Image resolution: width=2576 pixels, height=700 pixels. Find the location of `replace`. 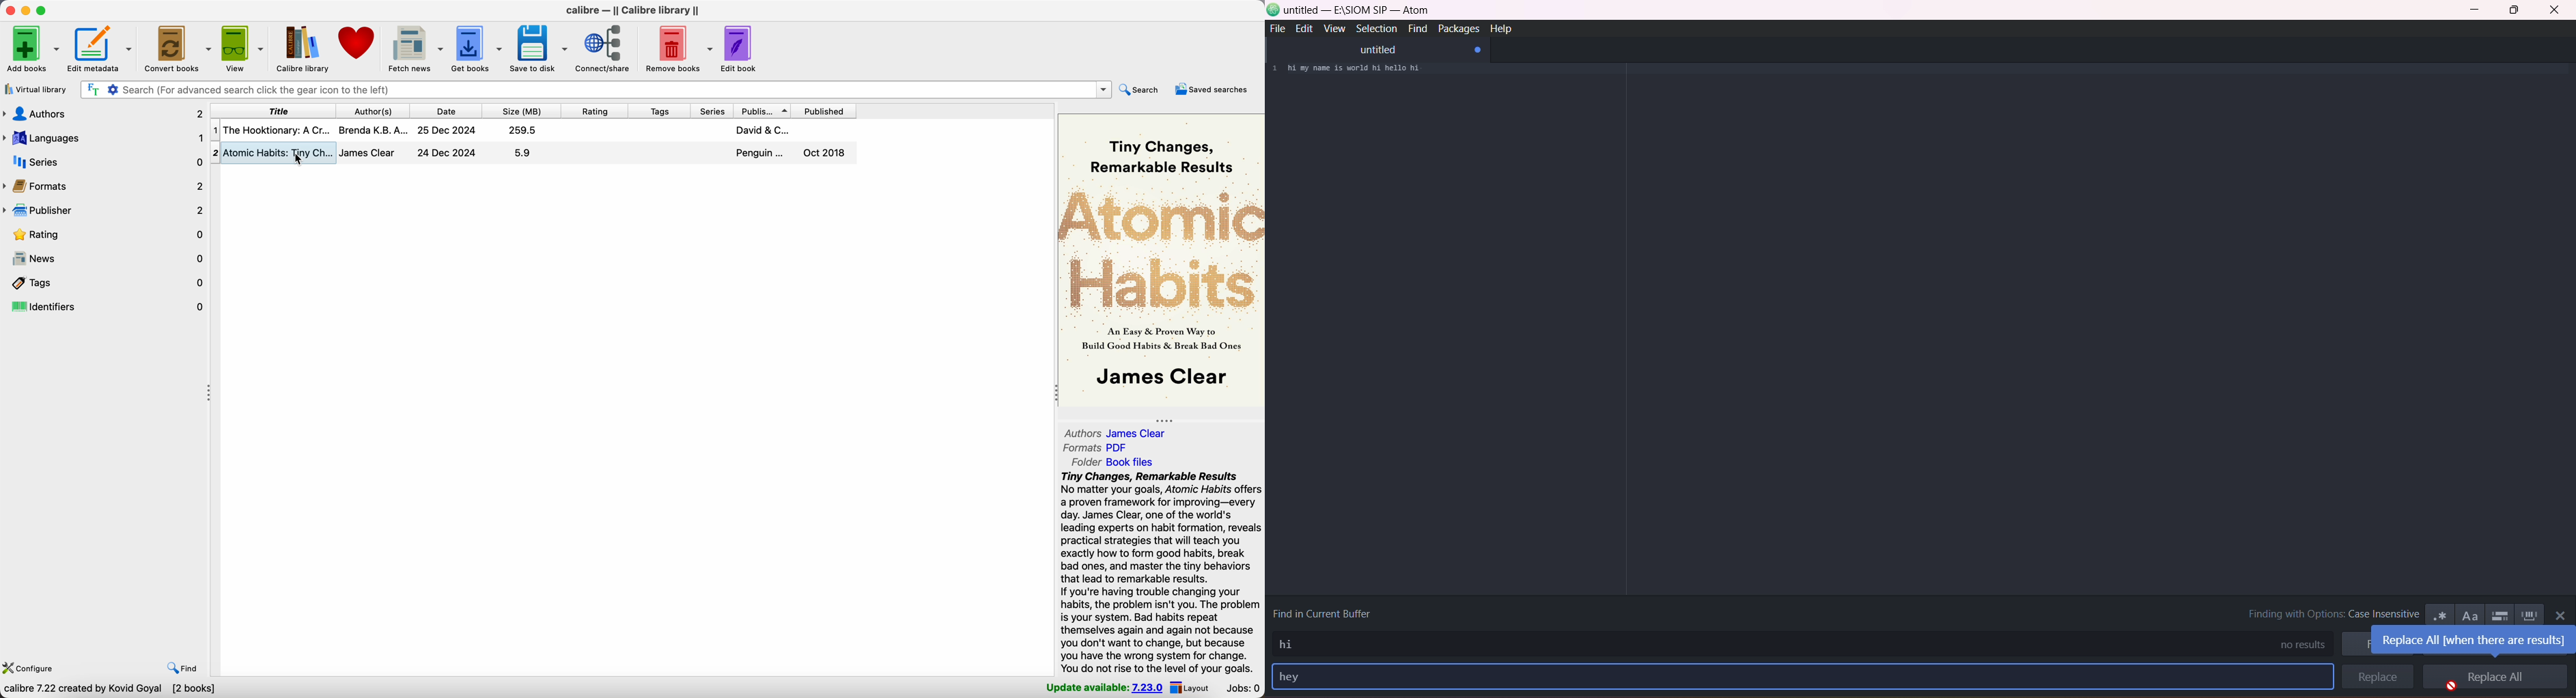

replace is located at coordinates (2375, 677).